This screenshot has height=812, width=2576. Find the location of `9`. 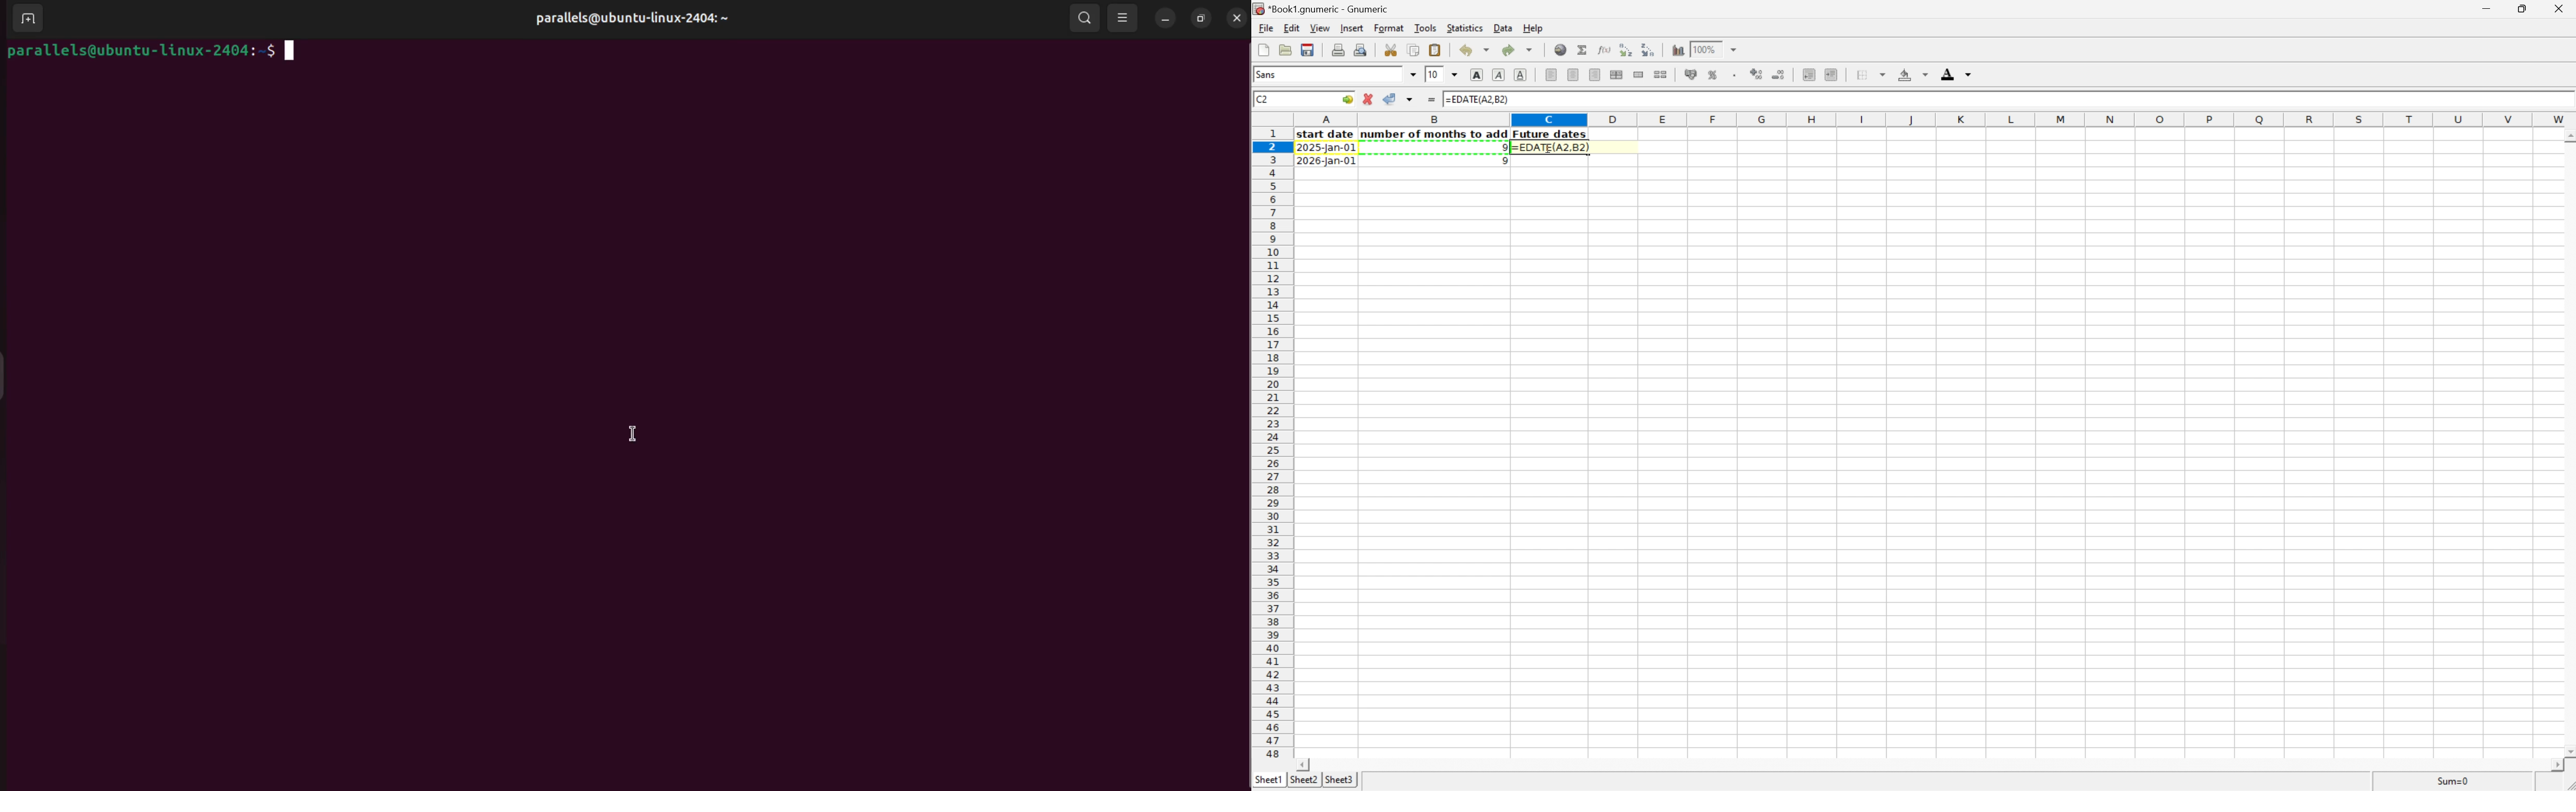

9 is located at coordinates (1500, 162).